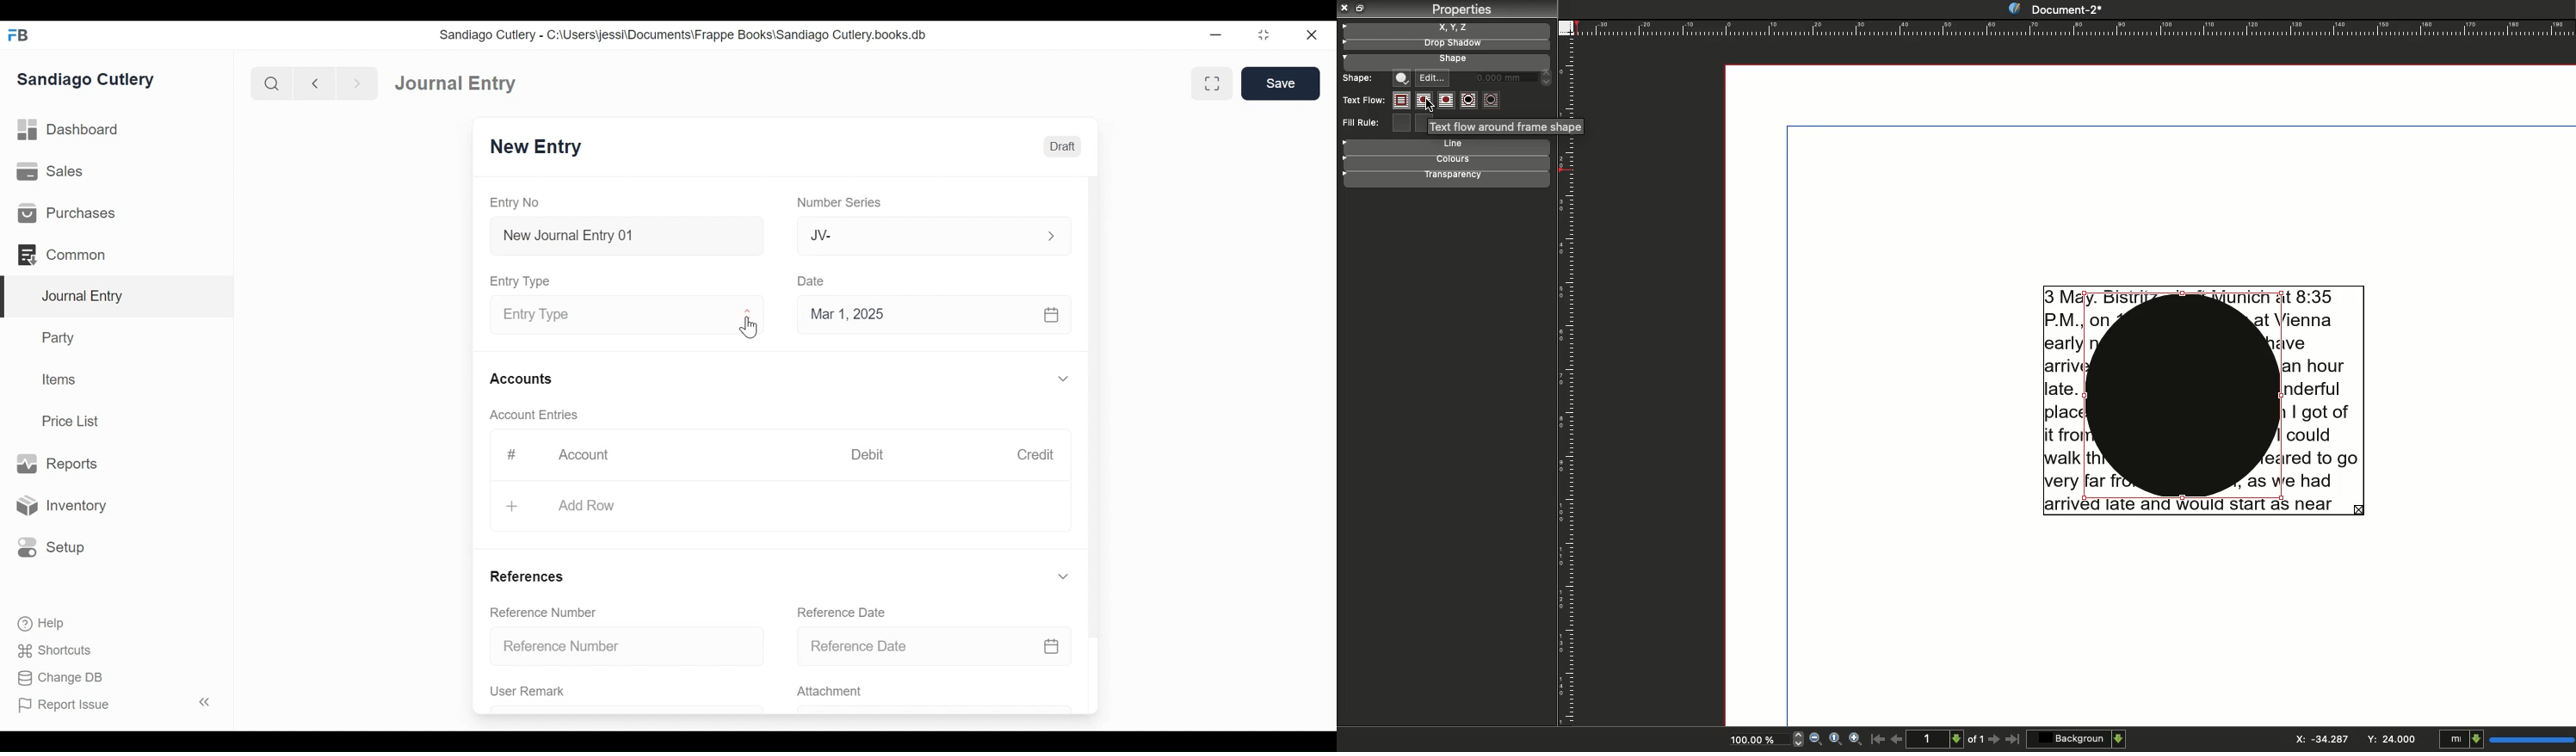 This screenshot has height=756, width=2576. Describe the element at coordinates (2389, 739) in the screenshot. I see `Y: 87.481` at that location.